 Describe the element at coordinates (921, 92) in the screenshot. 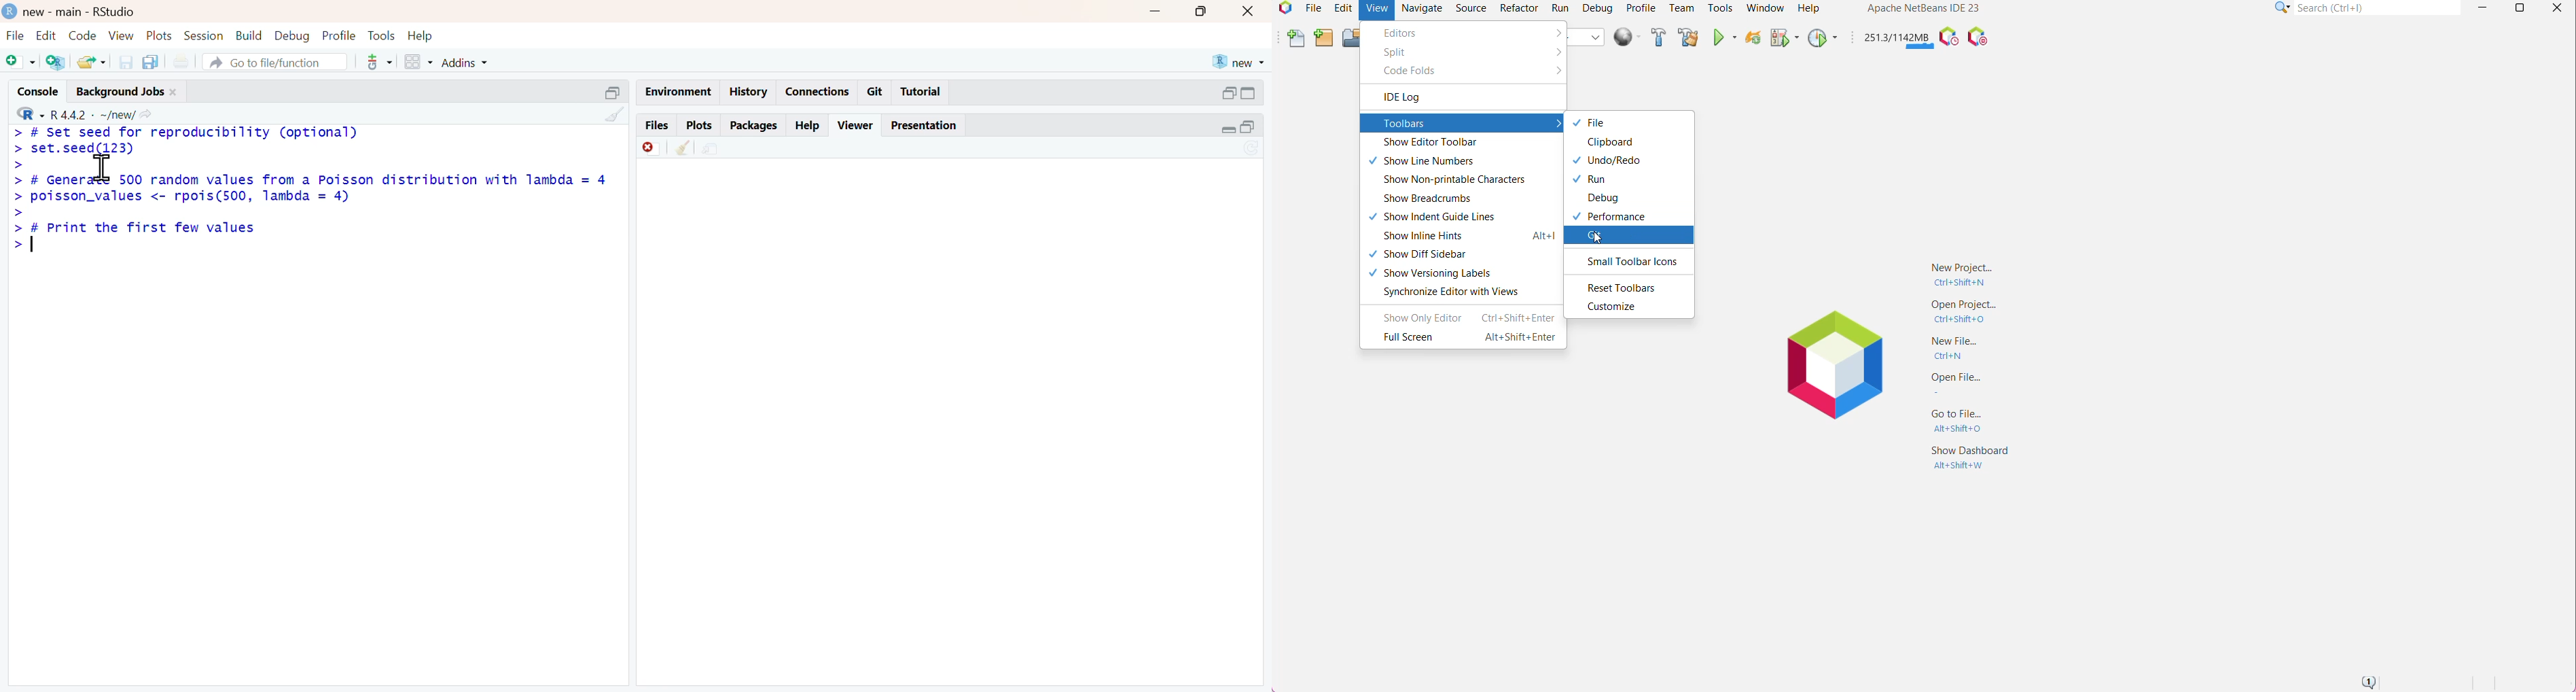

I see `tutorial` at that location.